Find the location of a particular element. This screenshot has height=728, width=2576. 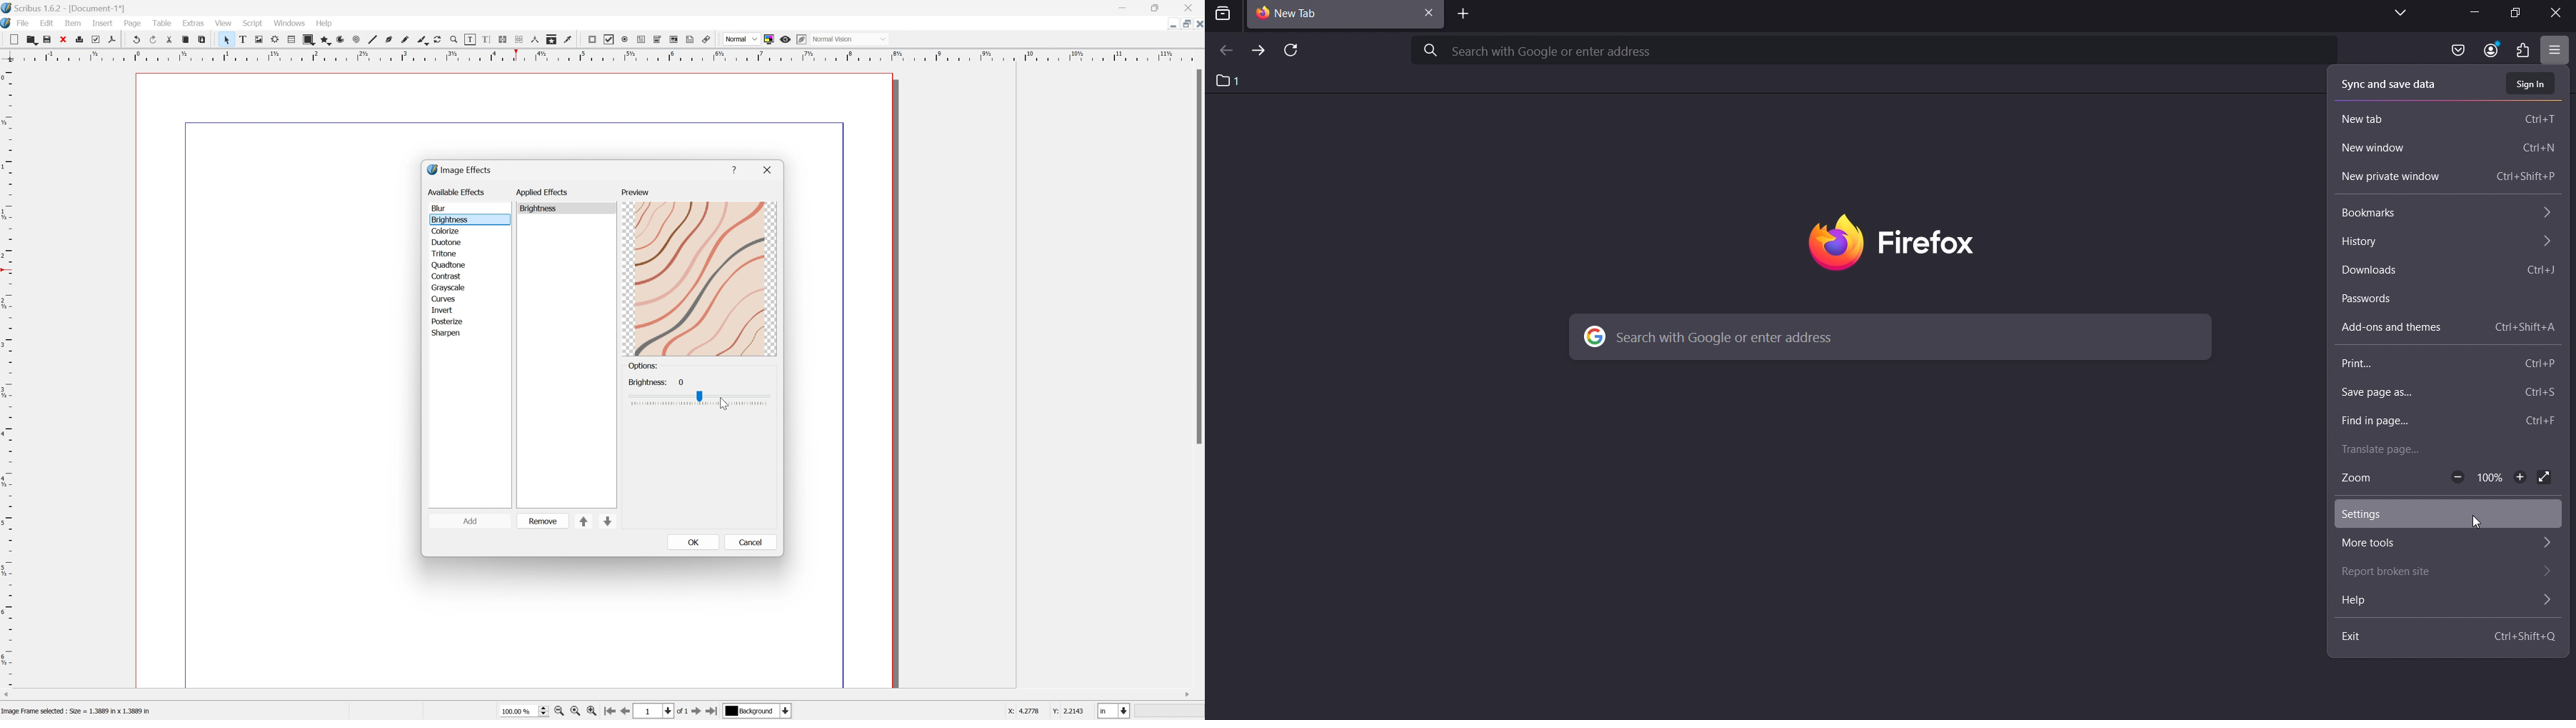

Rotate item is located at coordinates (441, 39).